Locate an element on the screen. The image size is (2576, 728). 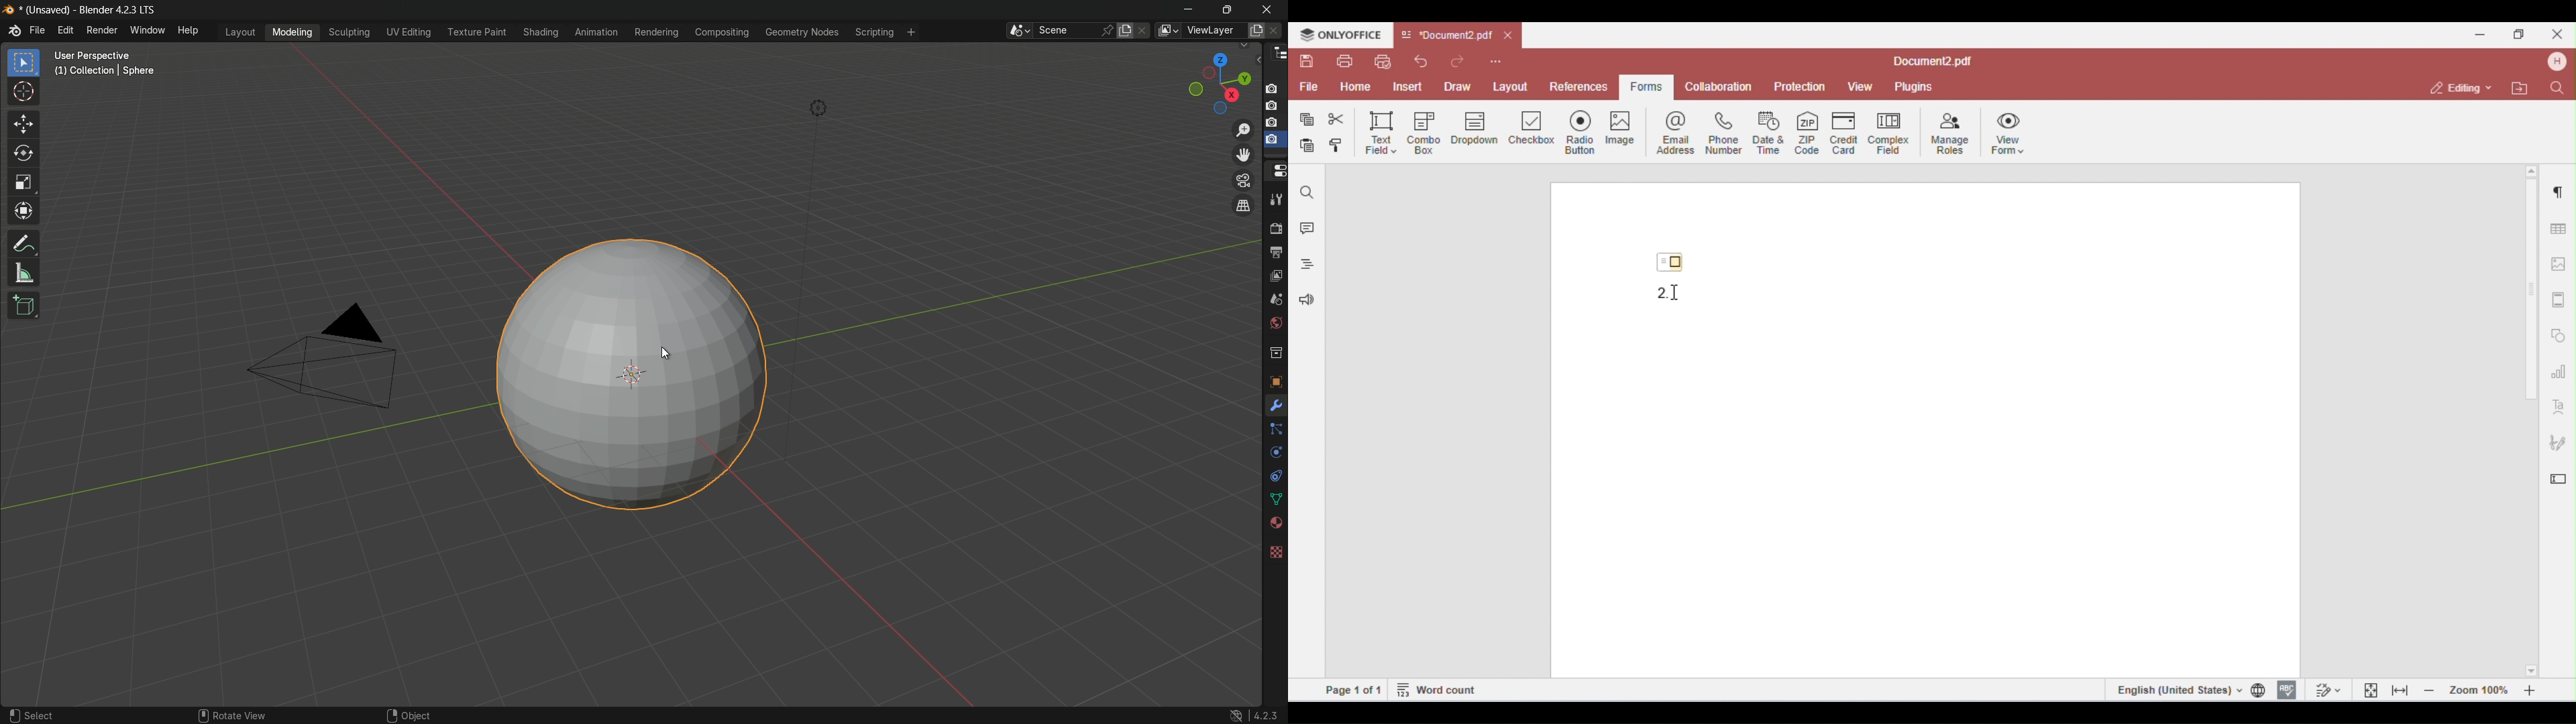
layout menu is located at coordinates (239, 32).